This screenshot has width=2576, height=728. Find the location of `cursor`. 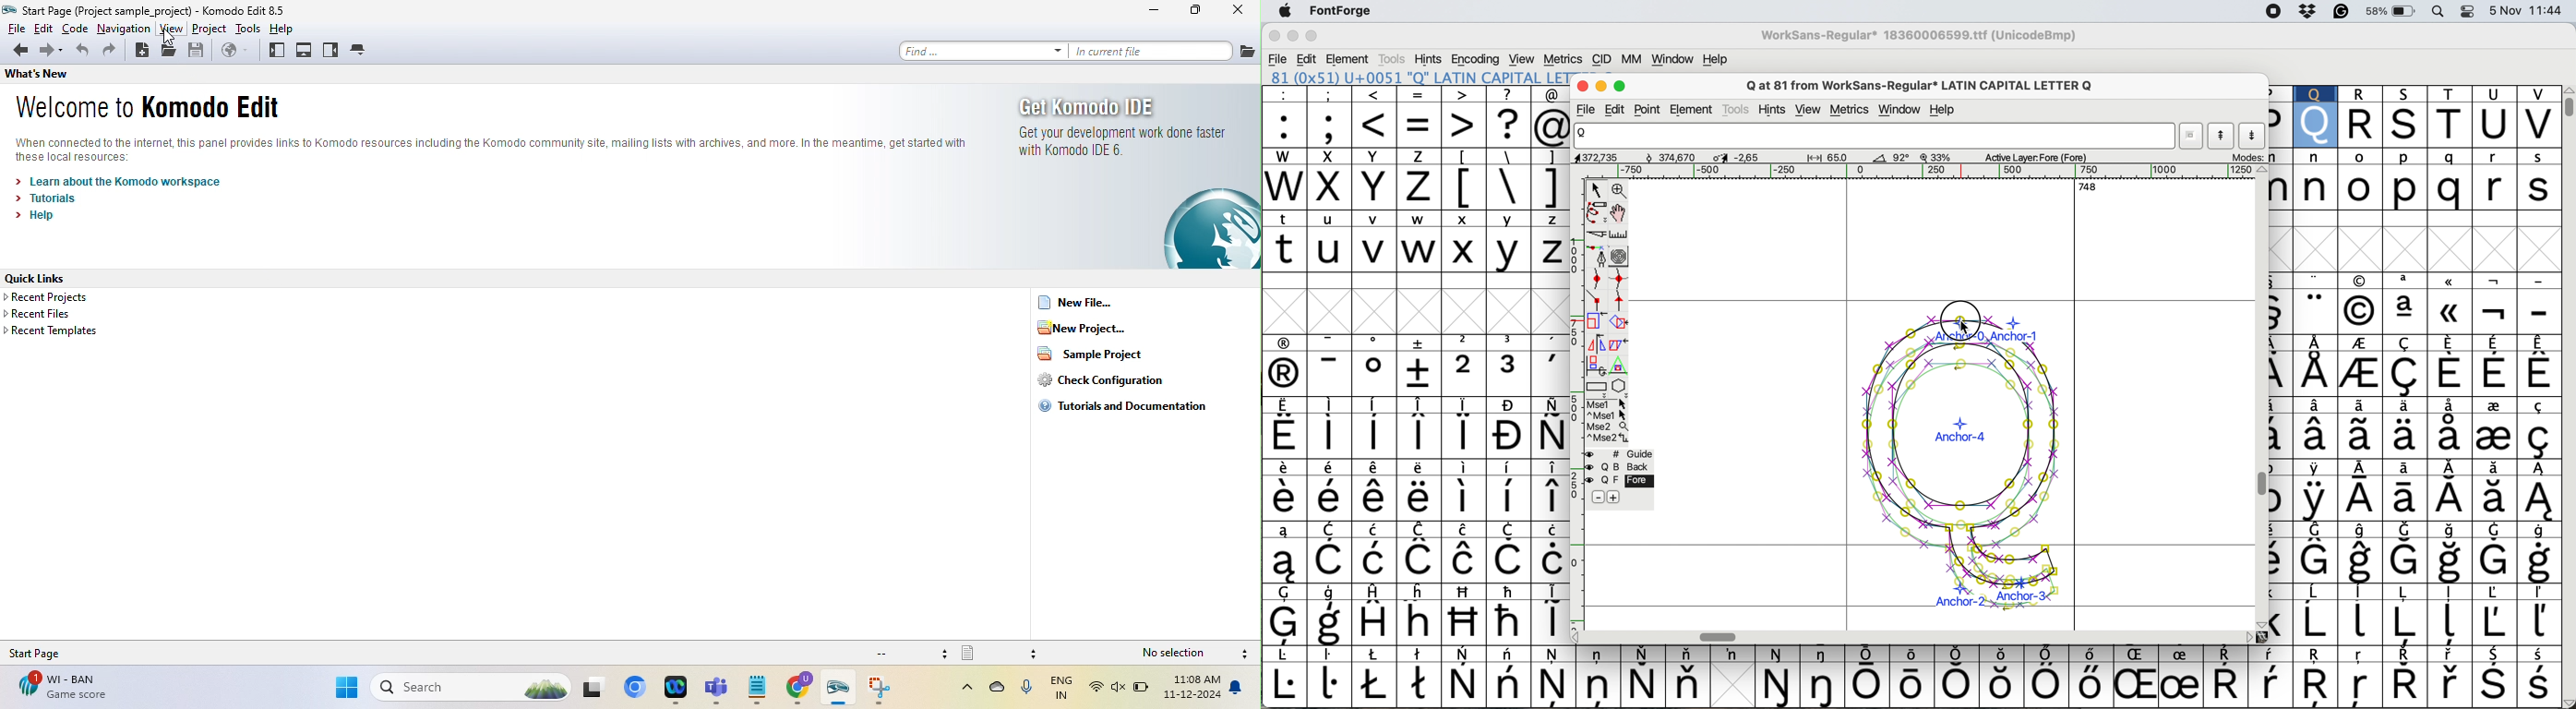

cursor is located at coordinates (1959, 322).